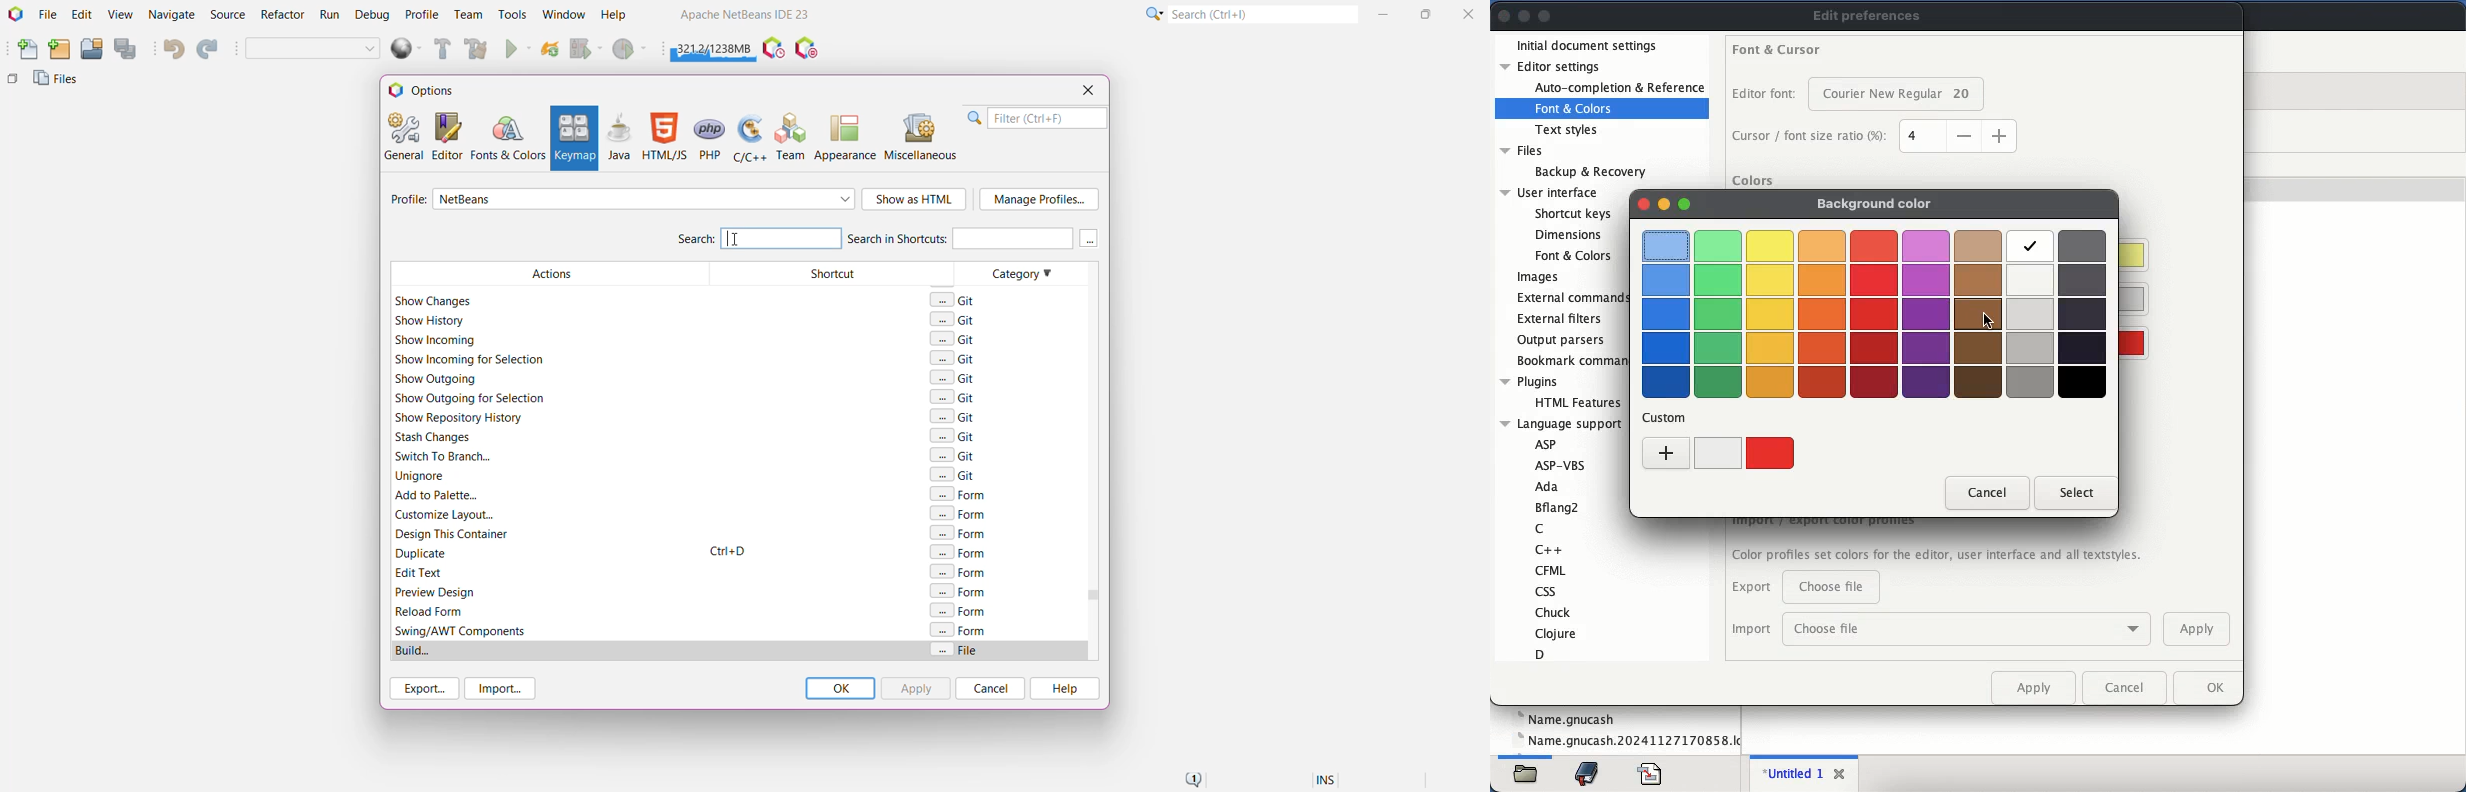 This screenshot has width=2492, height=812. I want to click on cursor, so click(1987, 320).